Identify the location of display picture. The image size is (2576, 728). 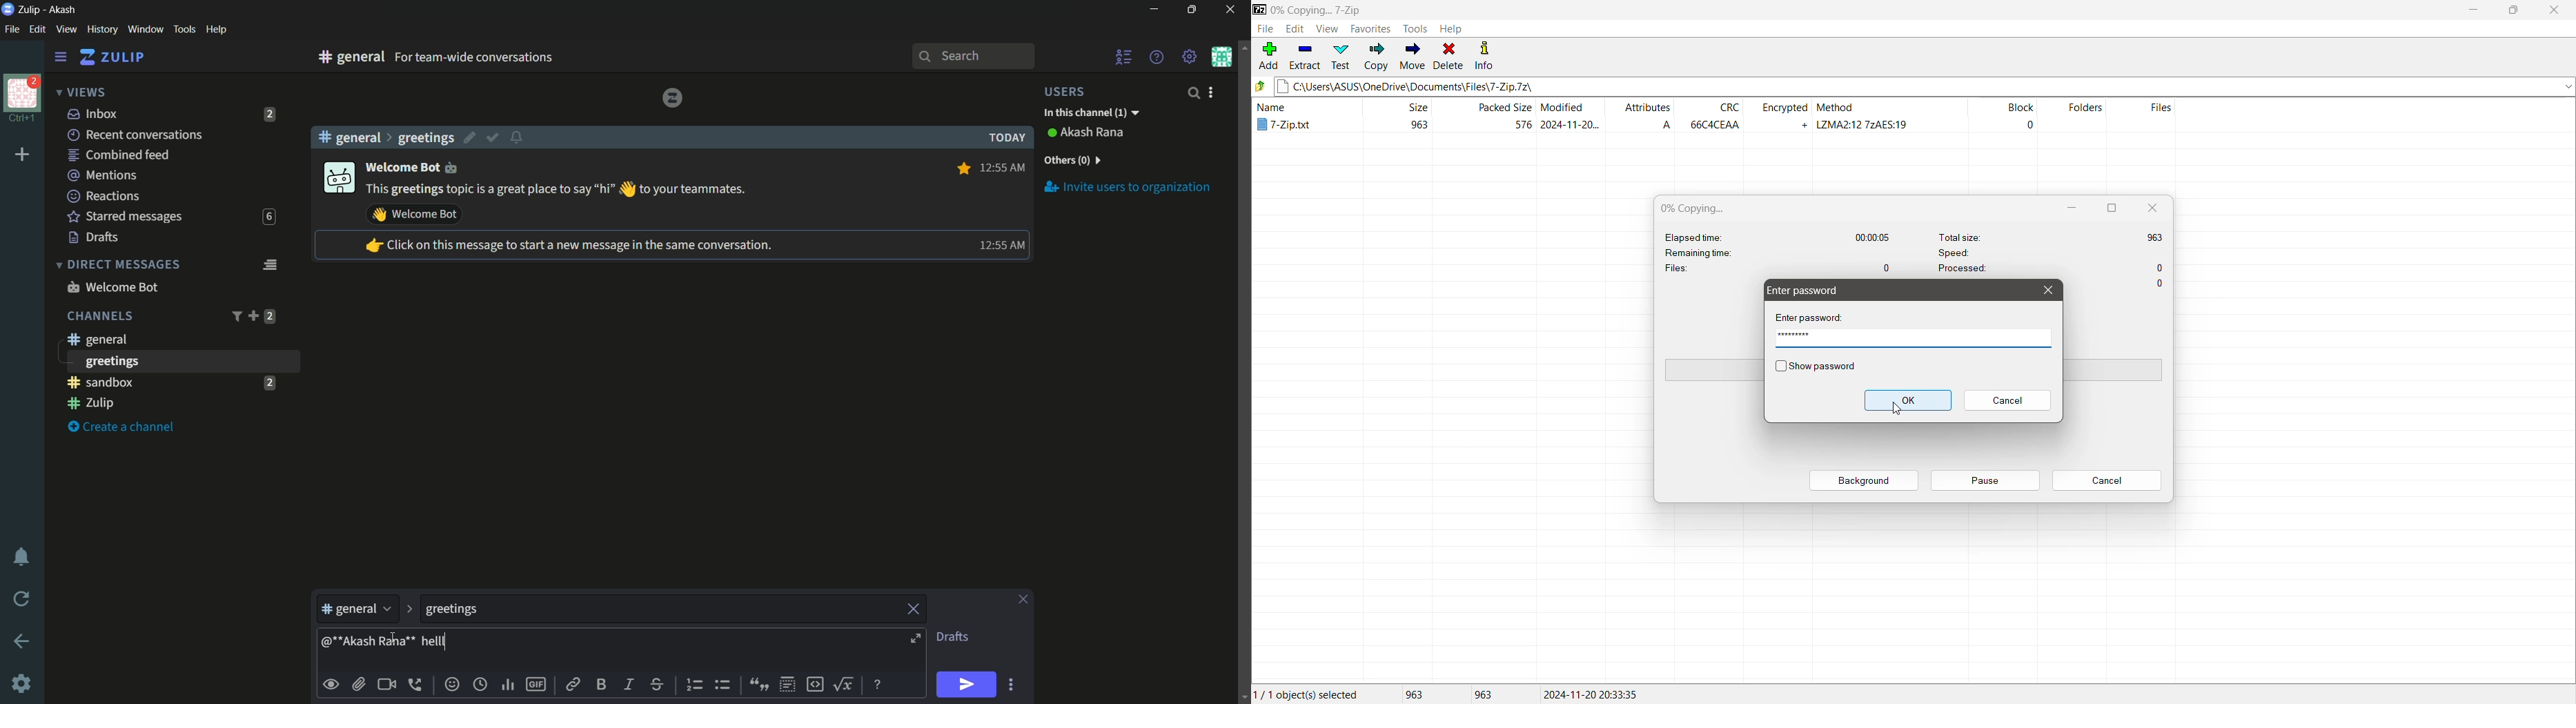
(338, 179).